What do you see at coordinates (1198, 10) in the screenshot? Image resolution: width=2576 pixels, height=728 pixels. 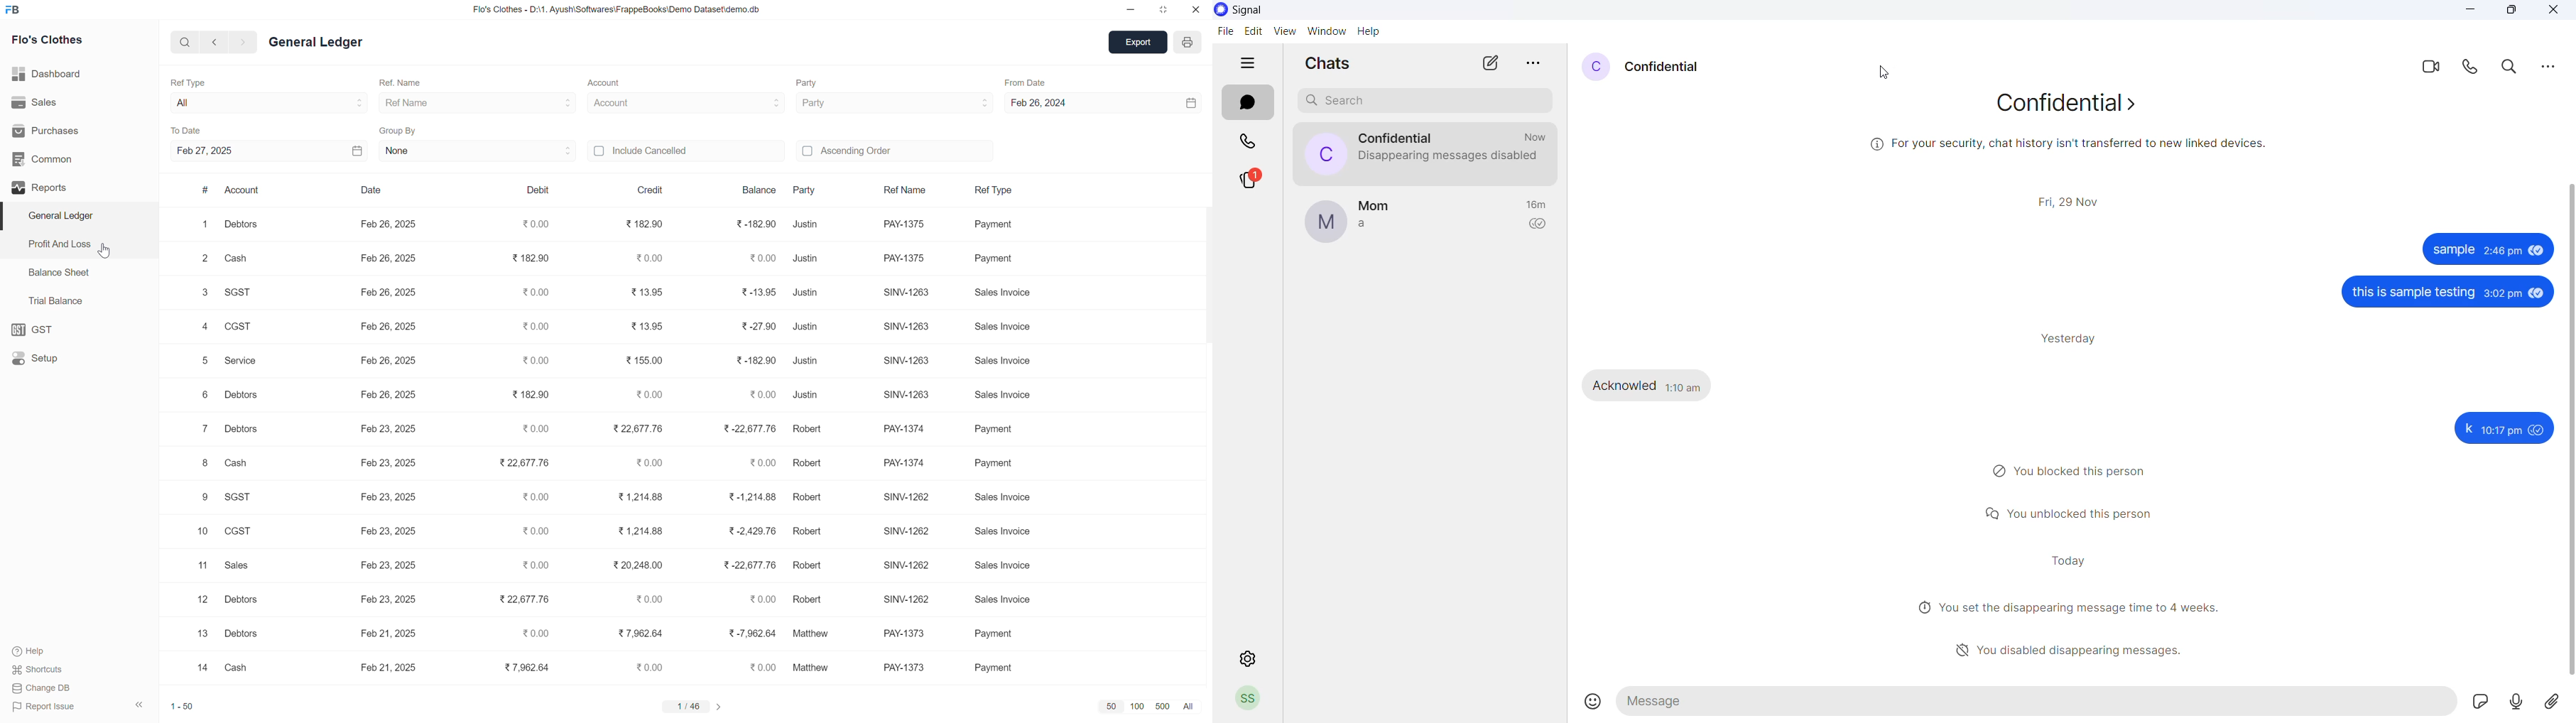 I see `close` at bounding box center [1198, 10].